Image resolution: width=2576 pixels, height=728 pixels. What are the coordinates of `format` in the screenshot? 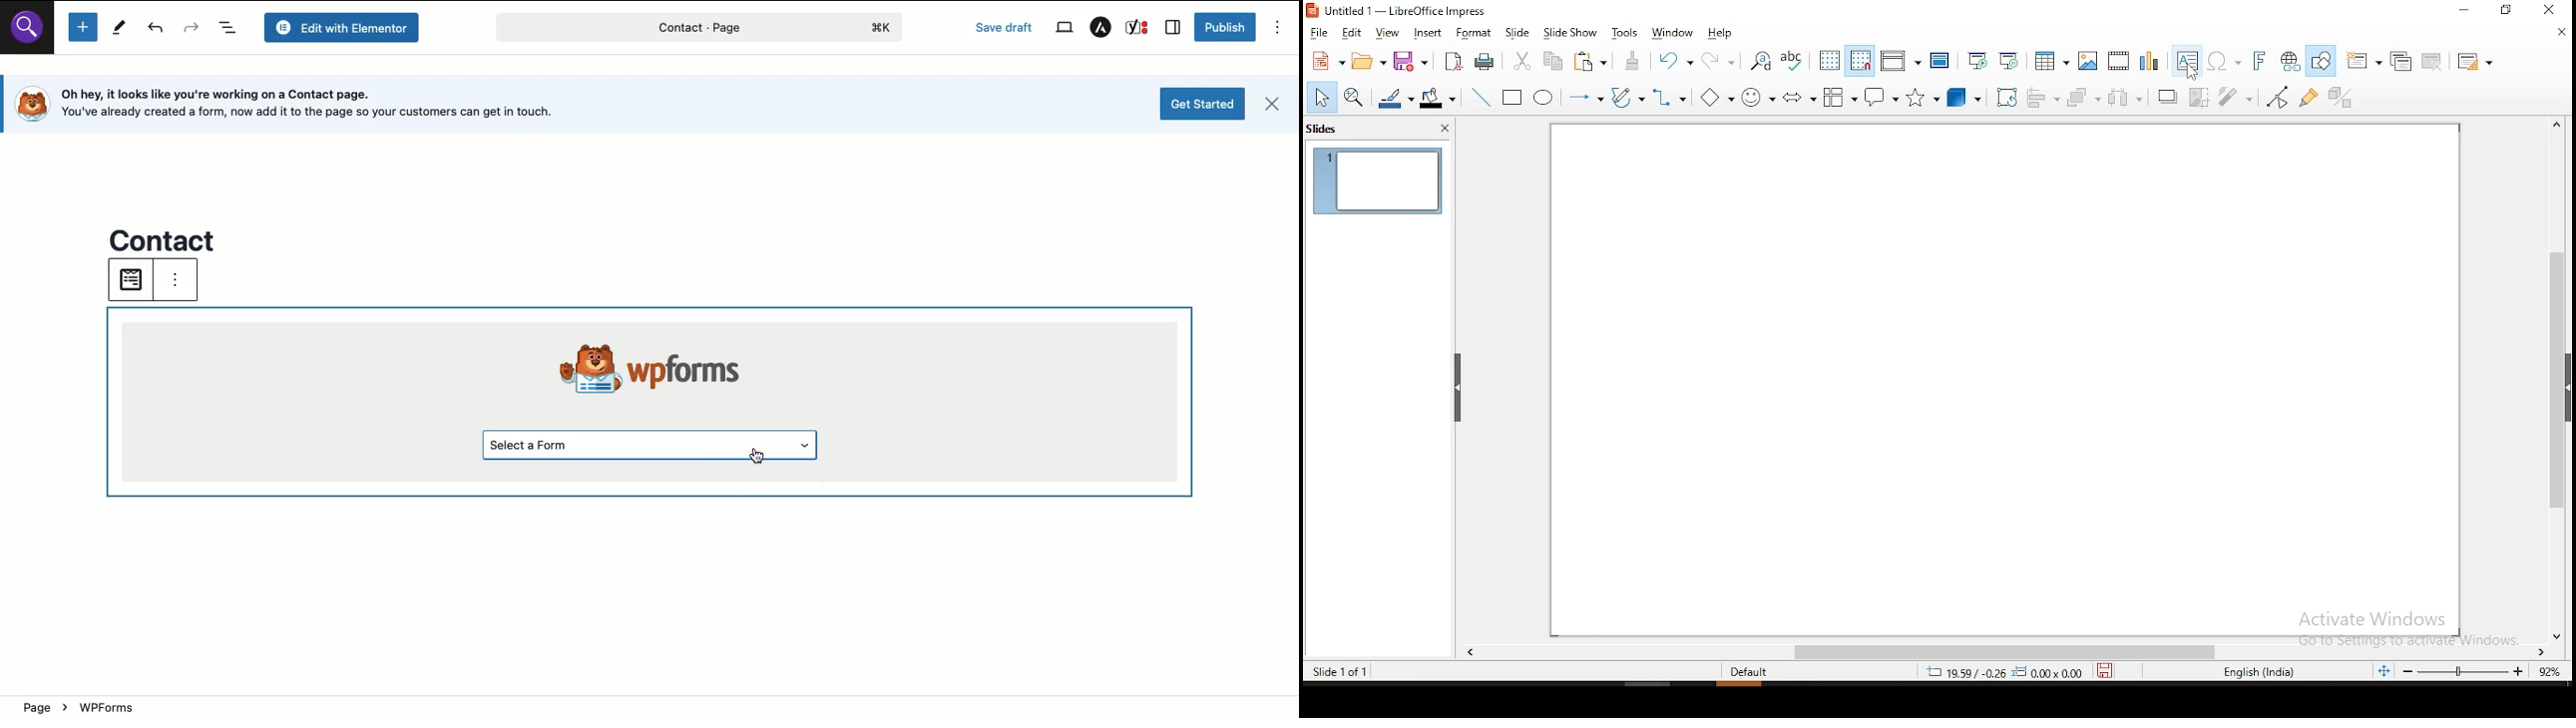 It's located at (1476, 31).